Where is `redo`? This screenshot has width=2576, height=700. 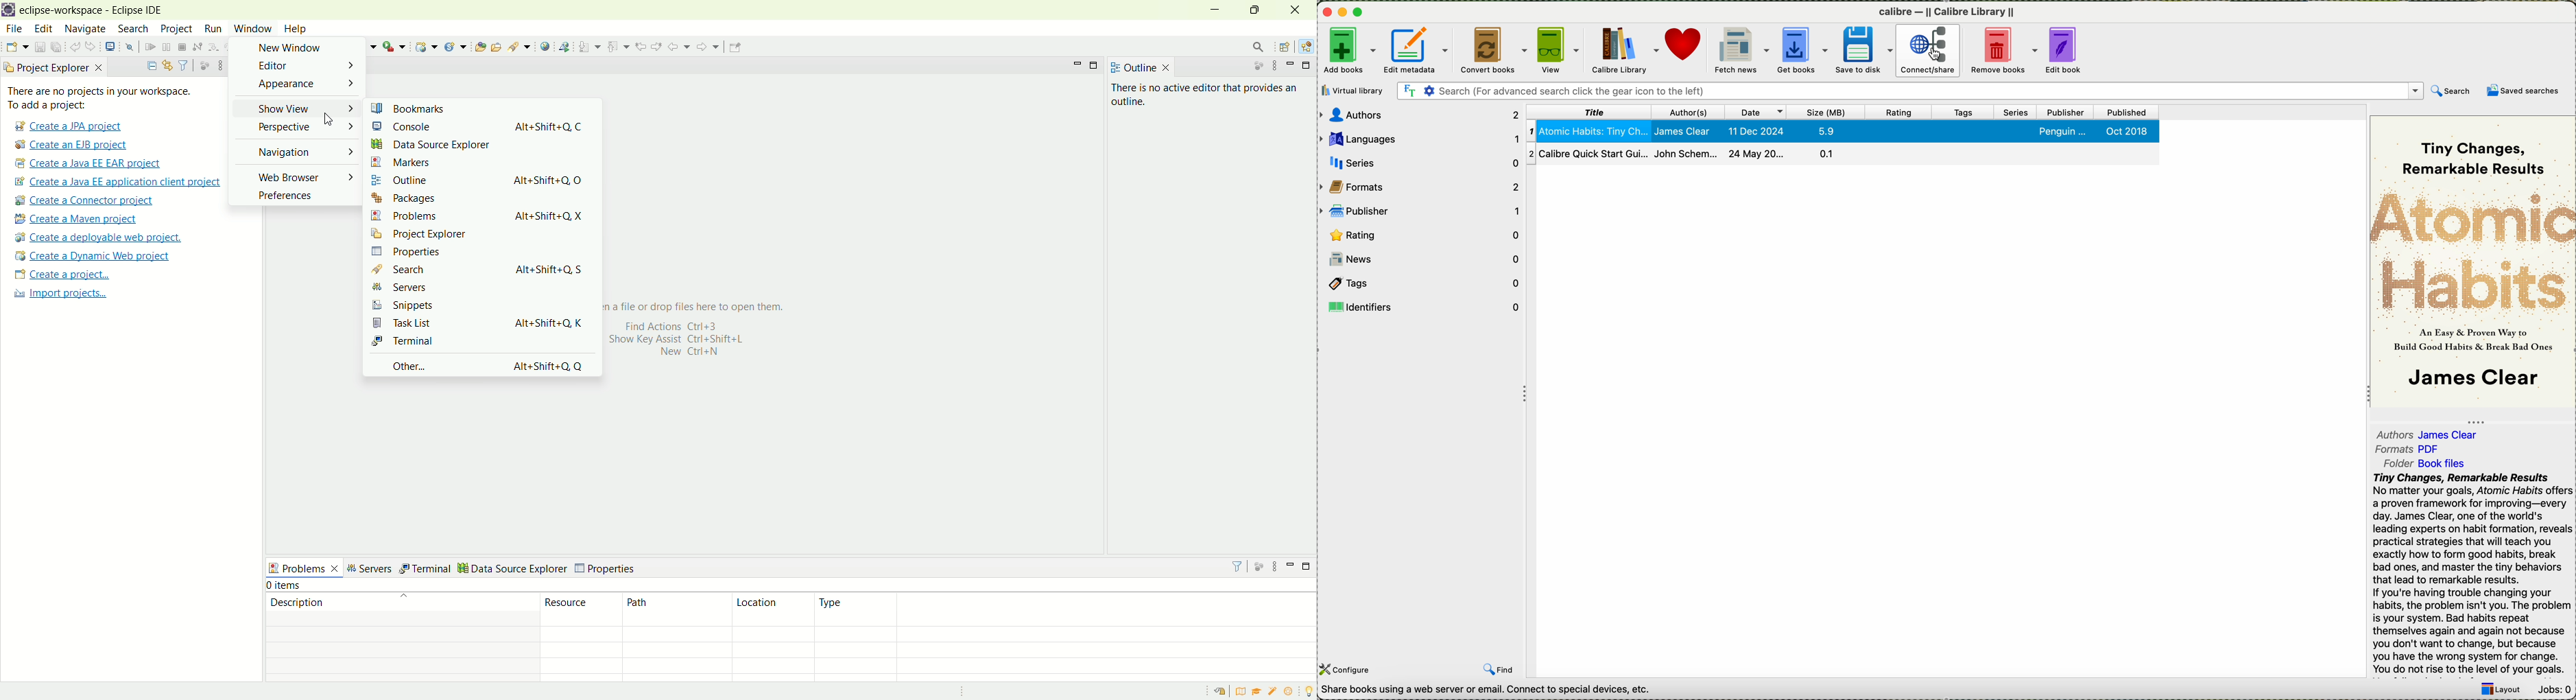
redo is located at coordinates (91, 46).